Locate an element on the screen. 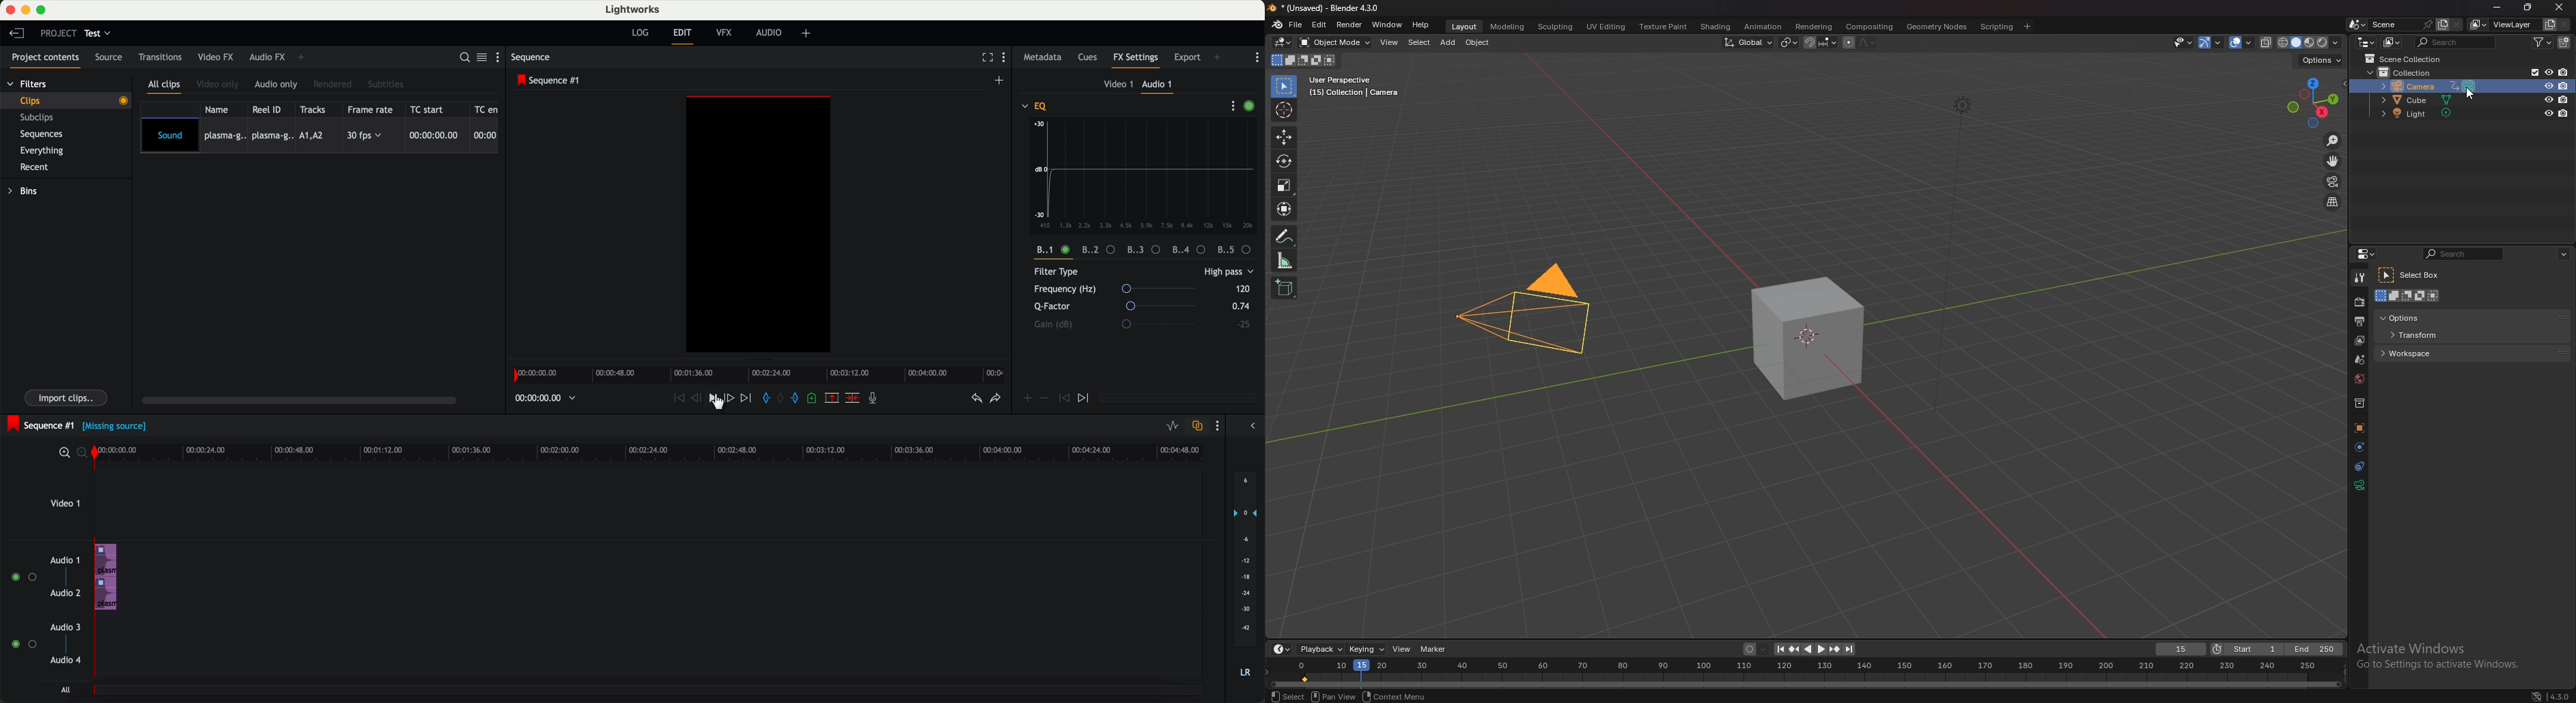 Image resolution: width=2576 pixels, height=728 pixels. audios is located at coordinates (44, 611).